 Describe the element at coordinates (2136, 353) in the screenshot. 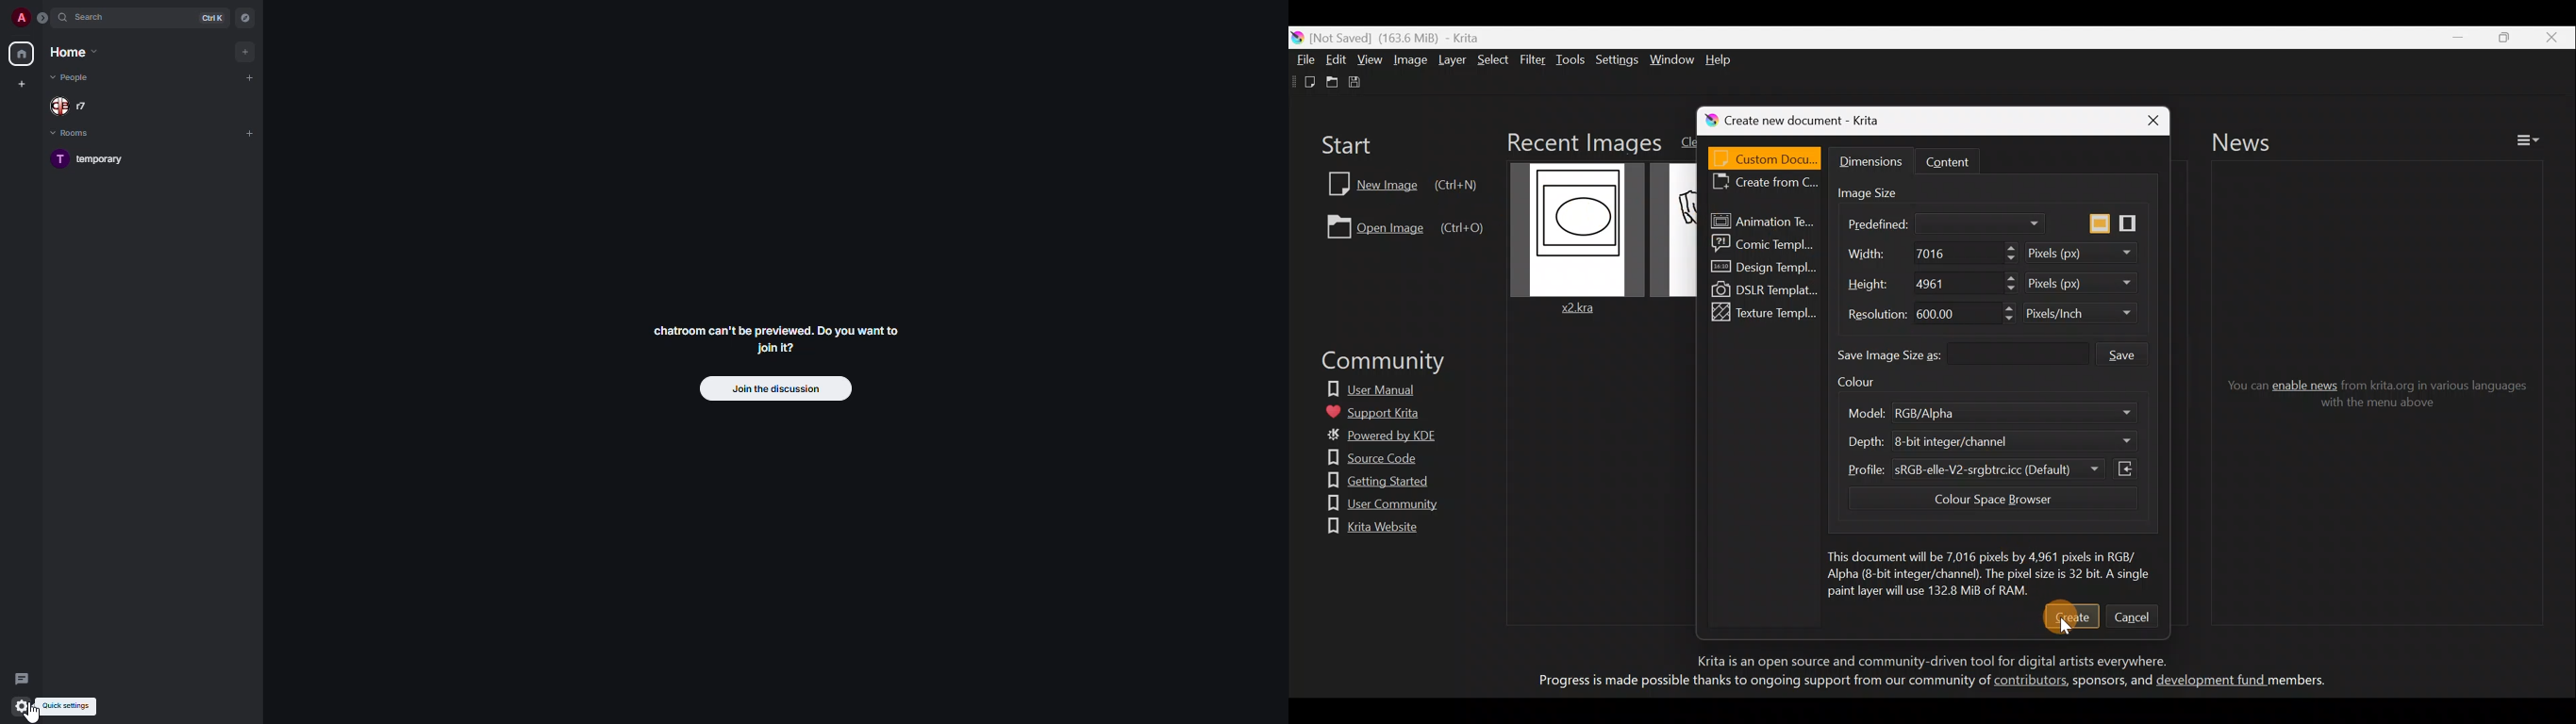

I see `Save` at that location.